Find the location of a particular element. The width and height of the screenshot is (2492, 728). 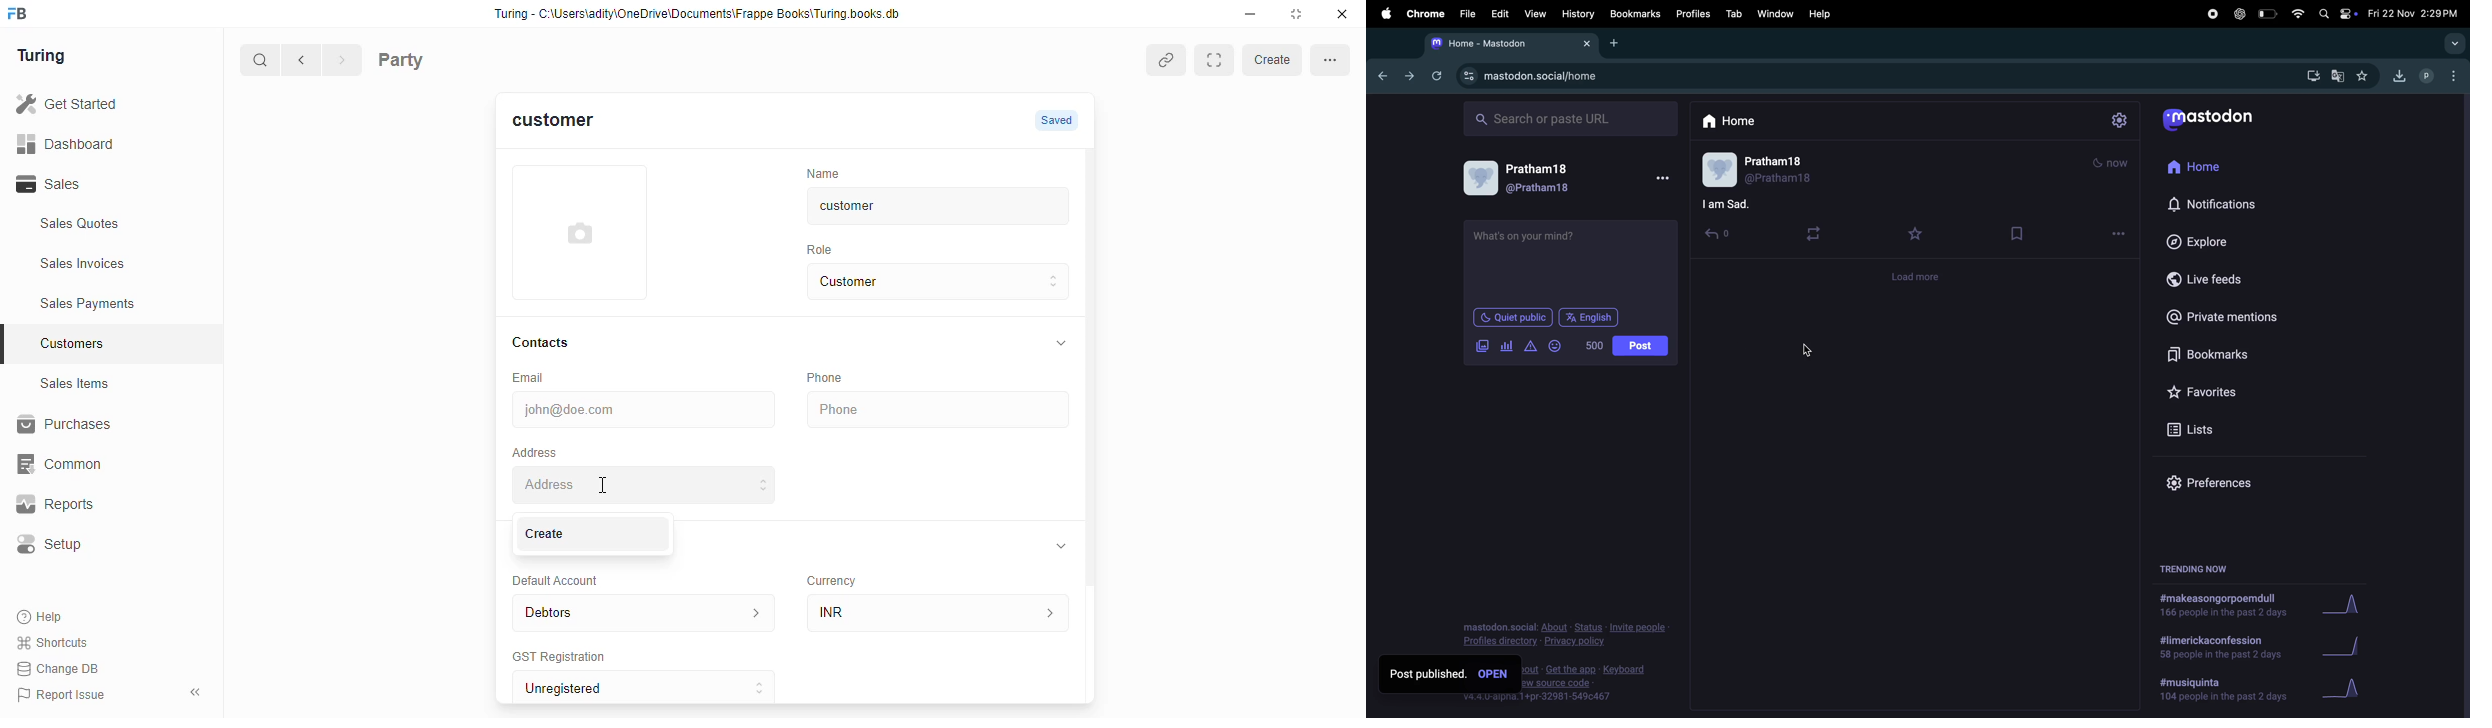

add tab is located at coordinates (1621, 44).